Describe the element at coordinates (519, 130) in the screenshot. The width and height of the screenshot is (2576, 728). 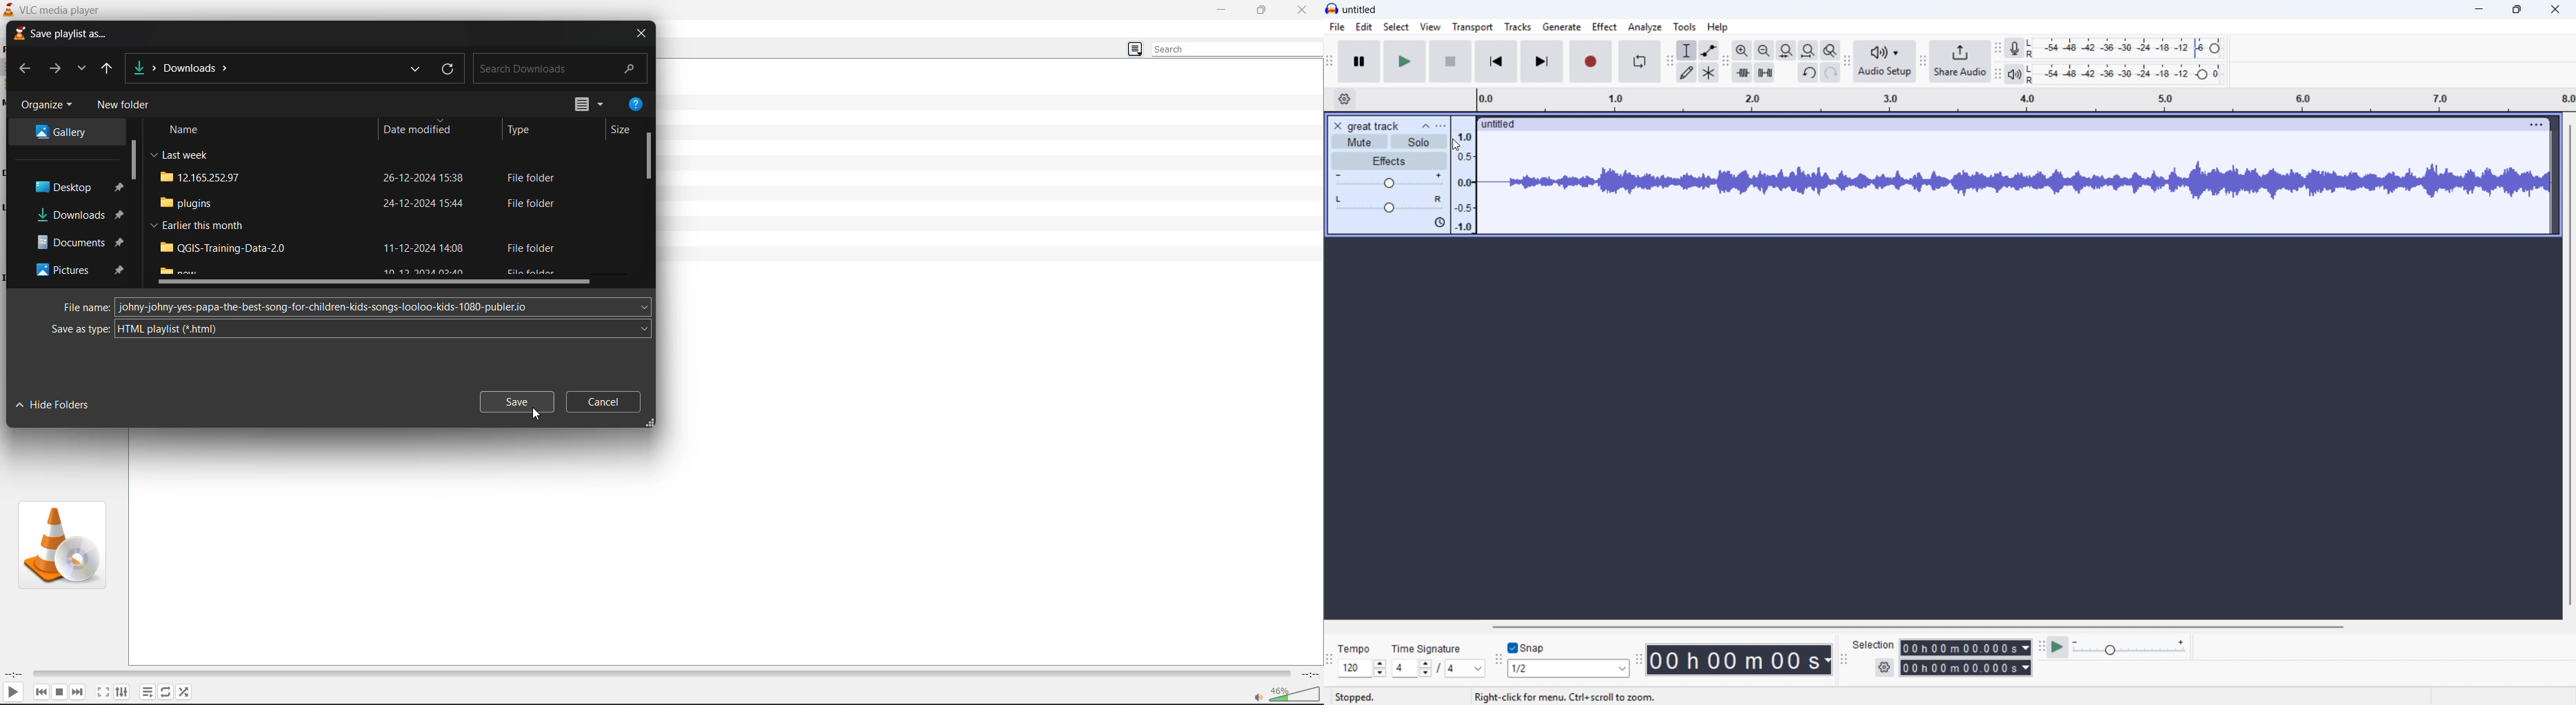
I see `type` at that location.